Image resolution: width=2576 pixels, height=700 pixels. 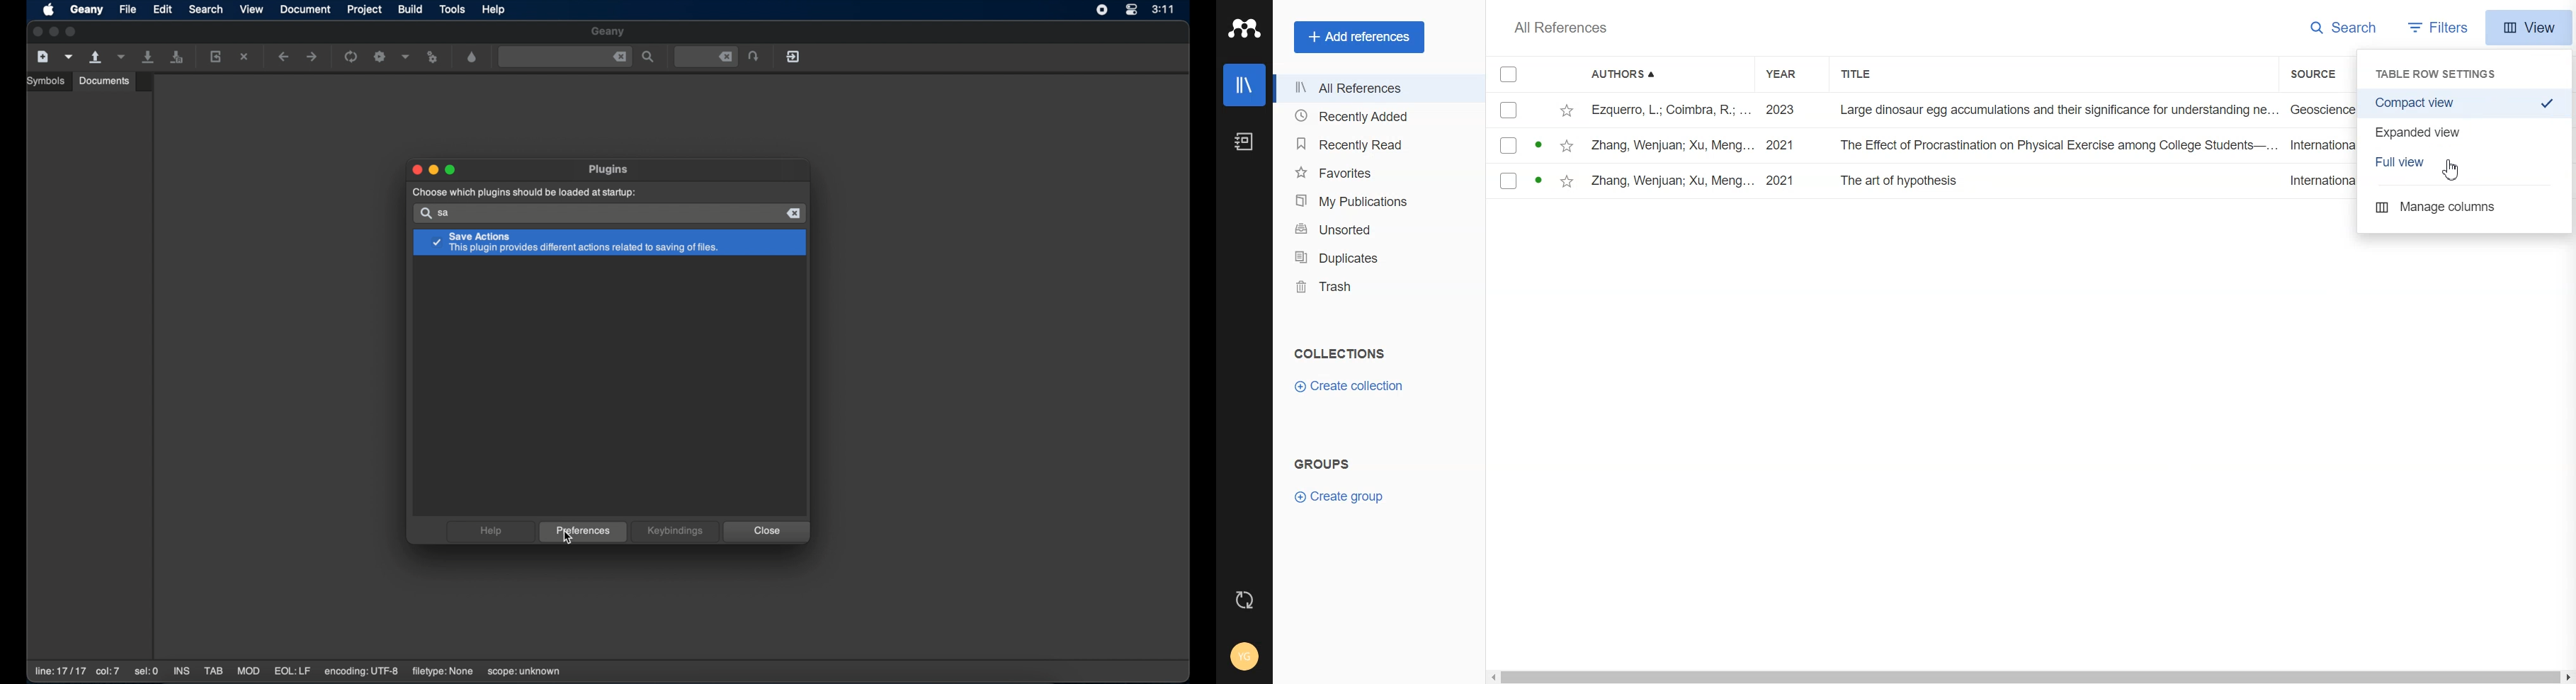 I want to click on Notebook , so click(x=1246, y=142).